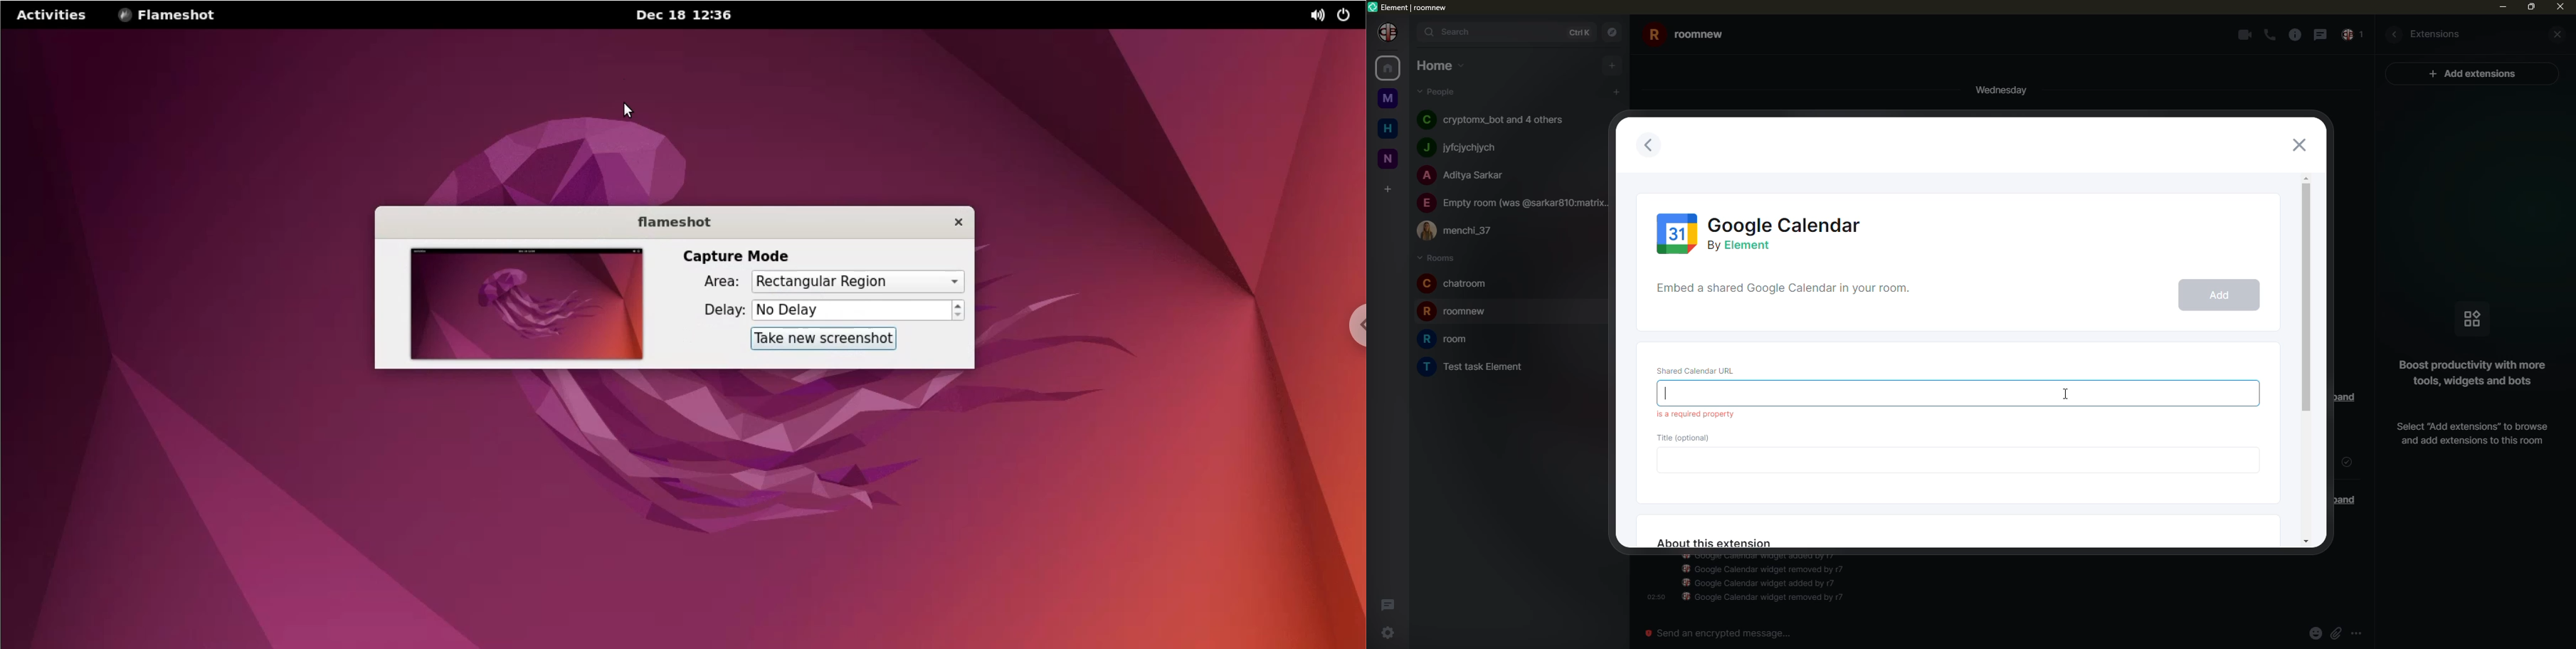 The image size is (2576, 672). Describe the element at coordinates (1688, 437) in the screenshot. I see `title` at that location.